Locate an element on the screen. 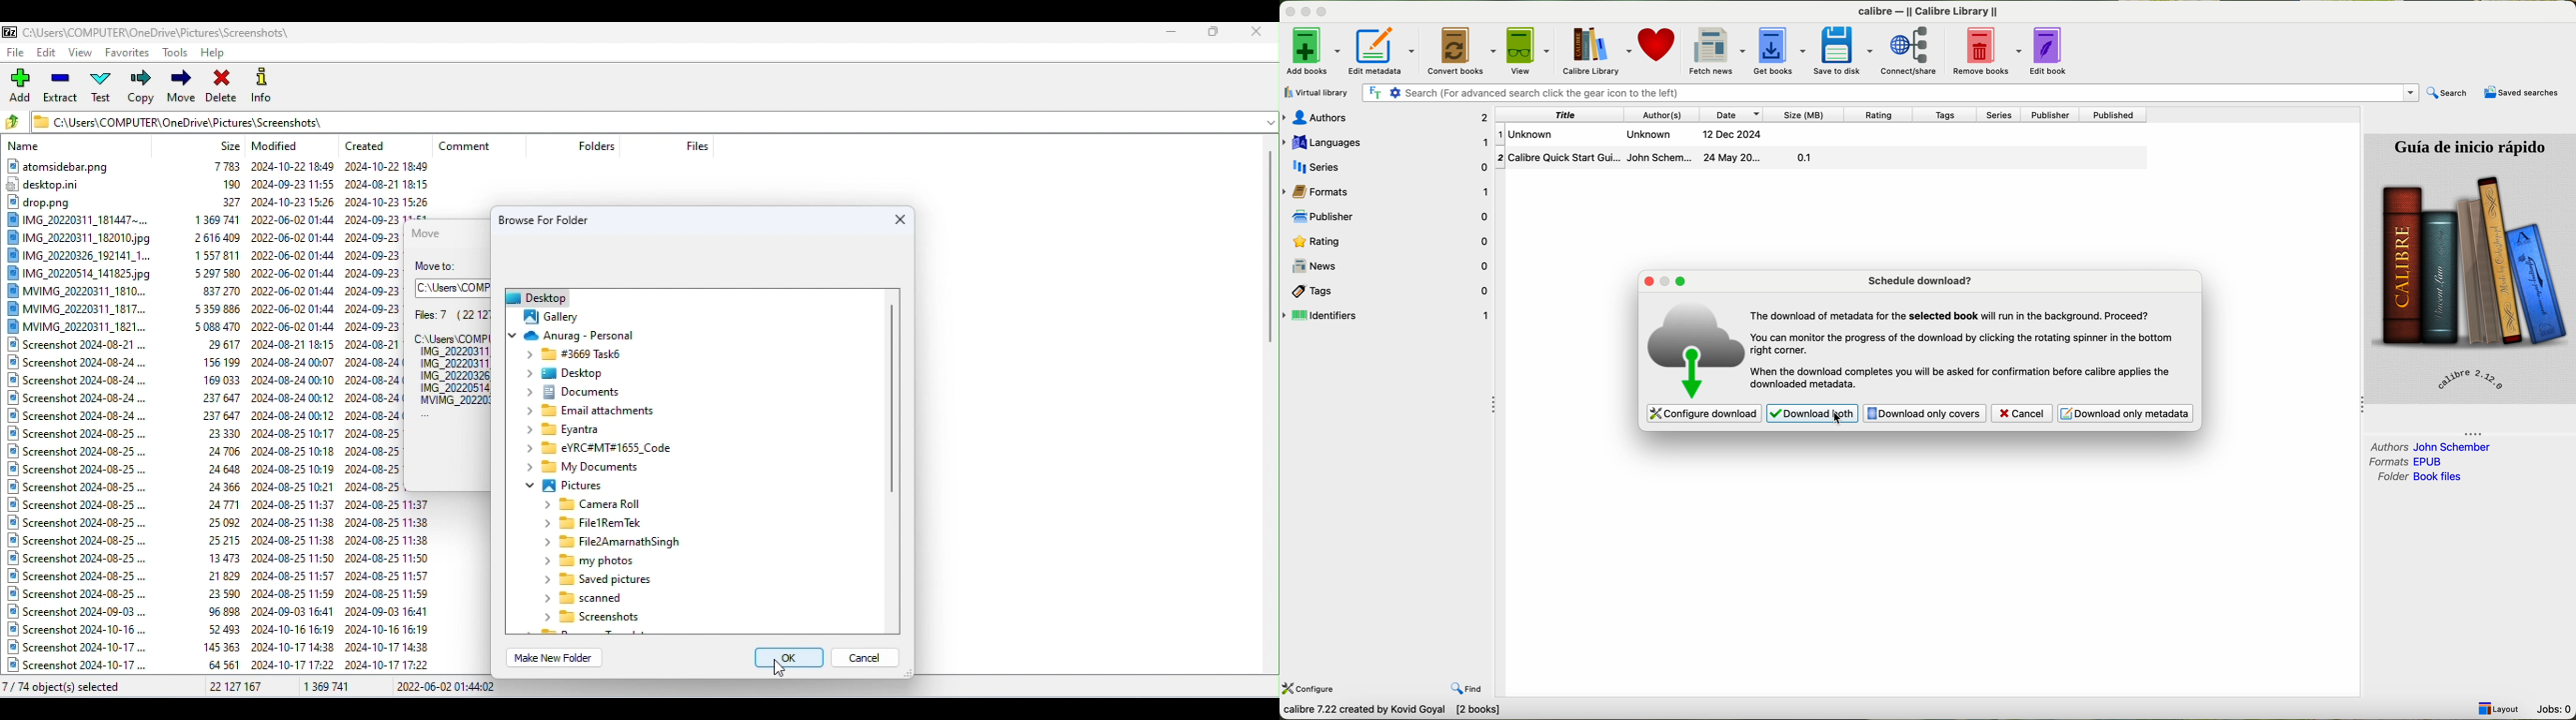 This screenshot has width=2576, height=728. Close is located at coordinates (1259, 31).